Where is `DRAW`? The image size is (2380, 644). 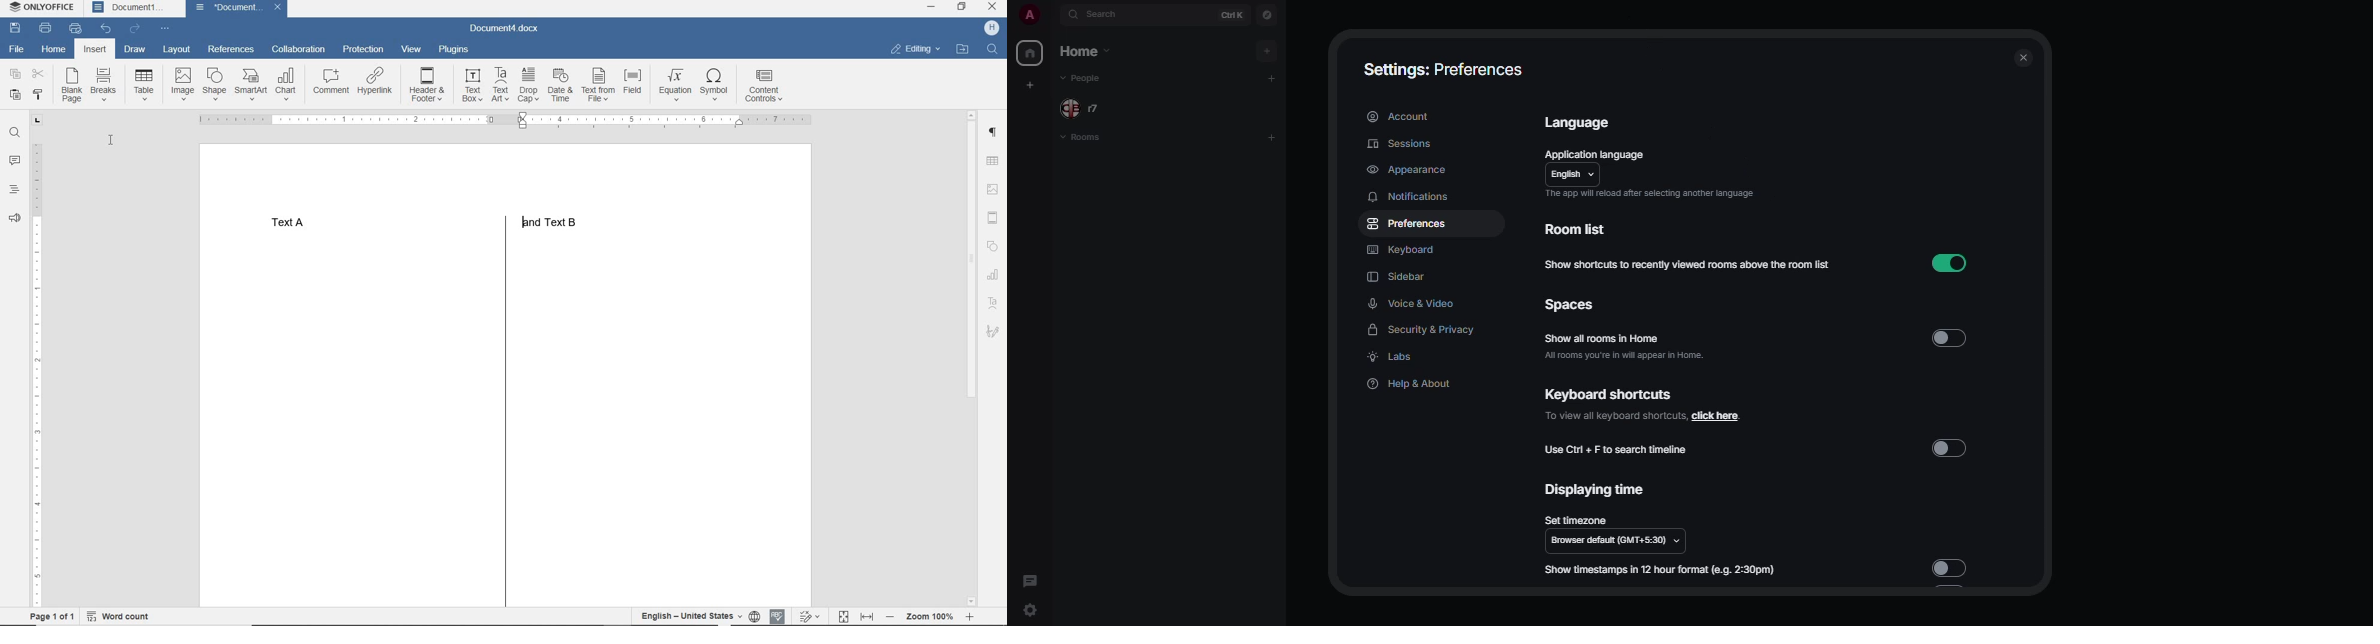 DRAW is located at coordinates (136, 49).